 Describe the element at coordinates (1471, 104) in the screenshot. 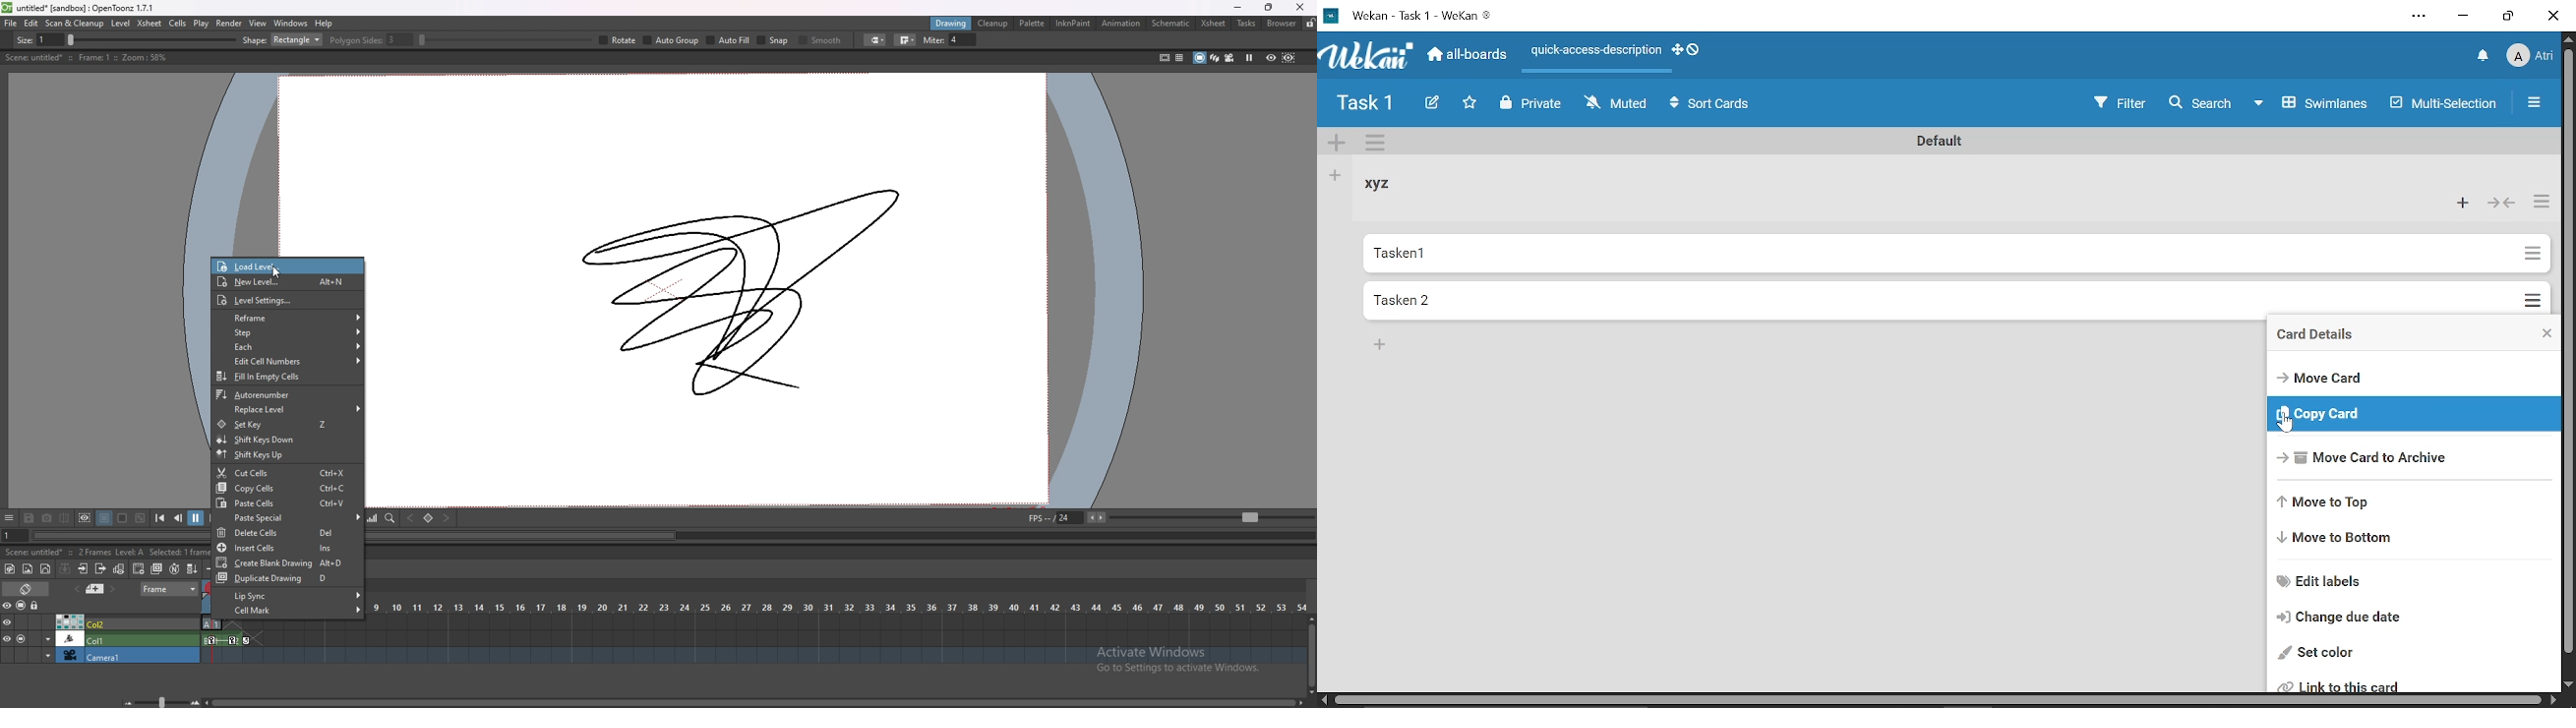

I see `Click to star this board` at that location.